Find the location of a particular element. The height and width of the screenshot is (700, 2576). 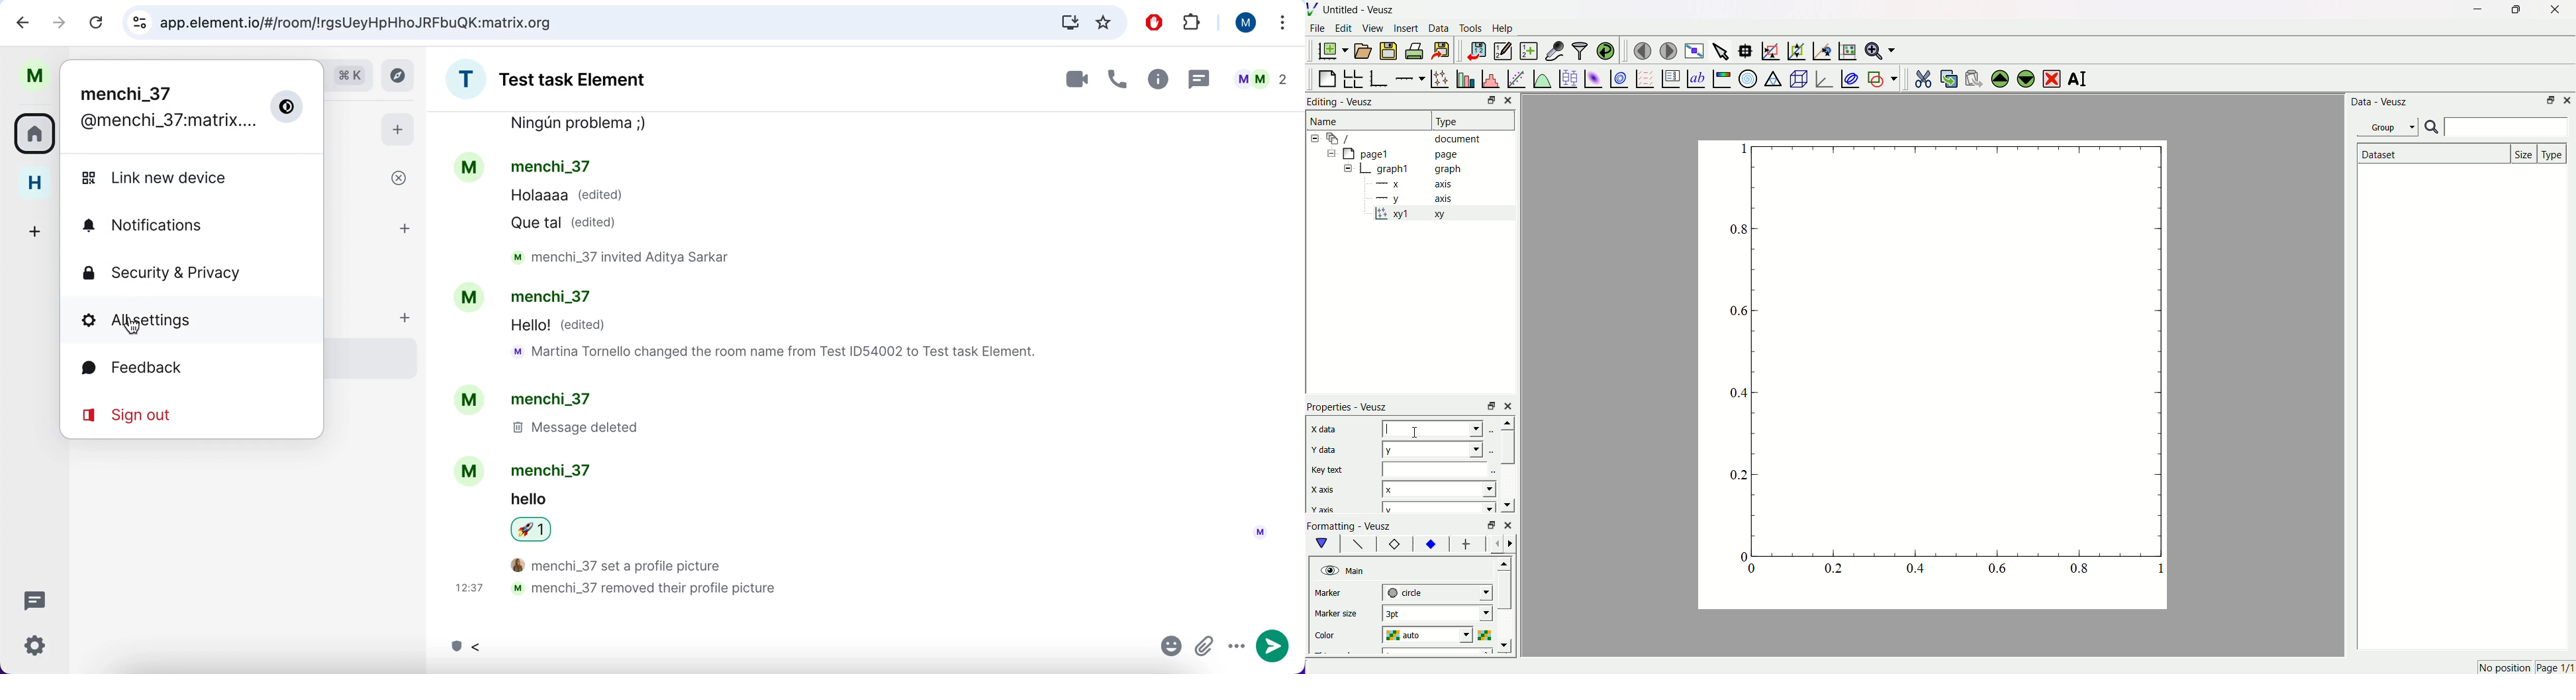

forward is located at coordinates (58, 24).